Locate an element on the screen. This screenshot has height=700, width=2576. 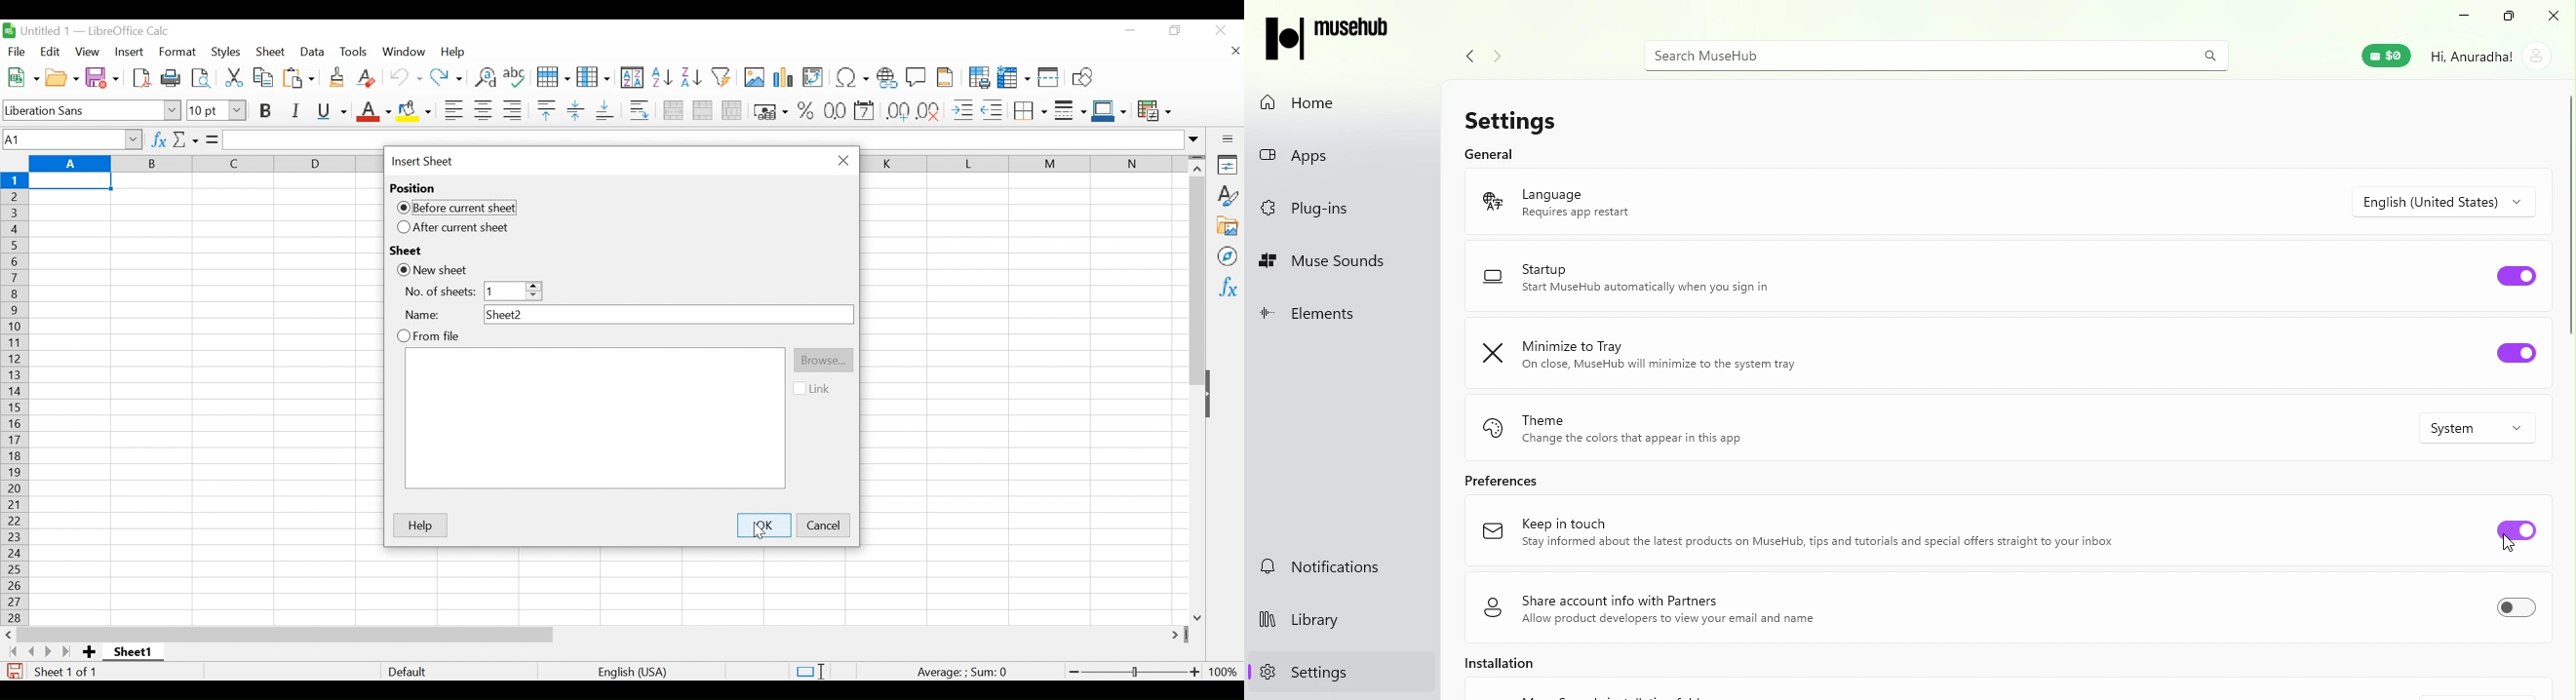
Align Right is located at coordinates (512, 110).